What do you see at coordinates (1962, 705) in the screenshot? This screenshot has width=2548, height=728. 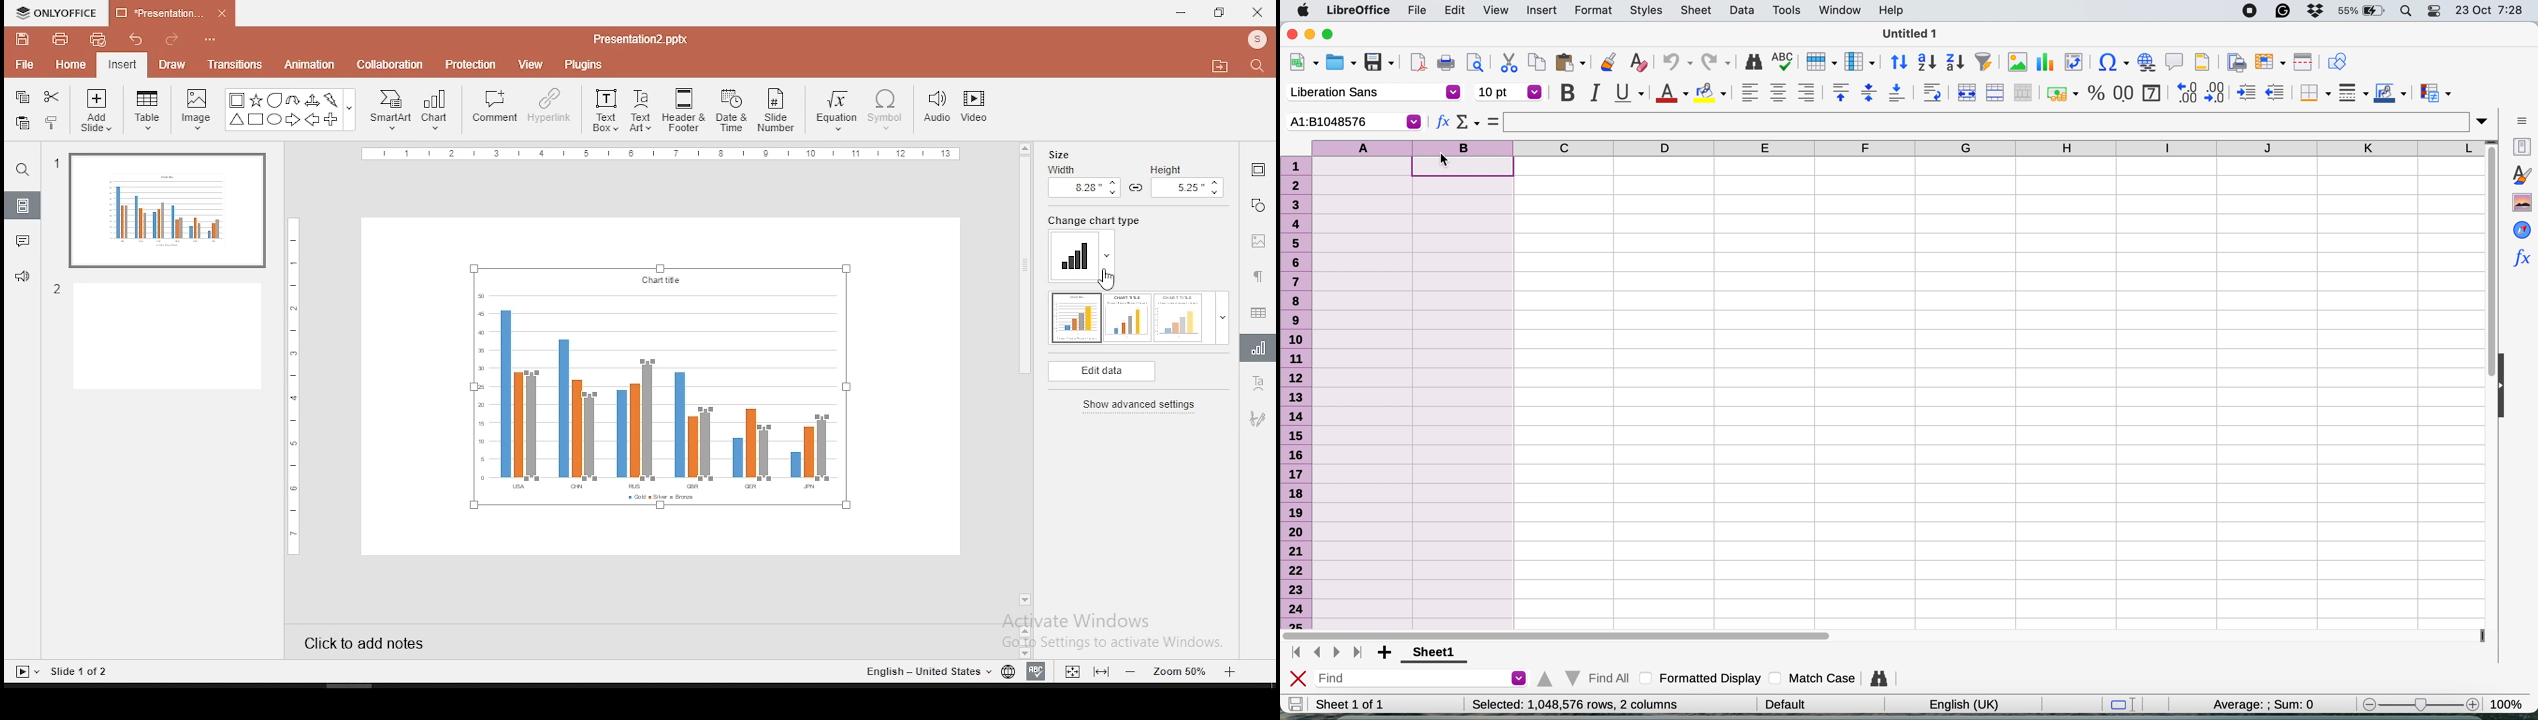 I see `english uk` at bounding box center [1962, 705].